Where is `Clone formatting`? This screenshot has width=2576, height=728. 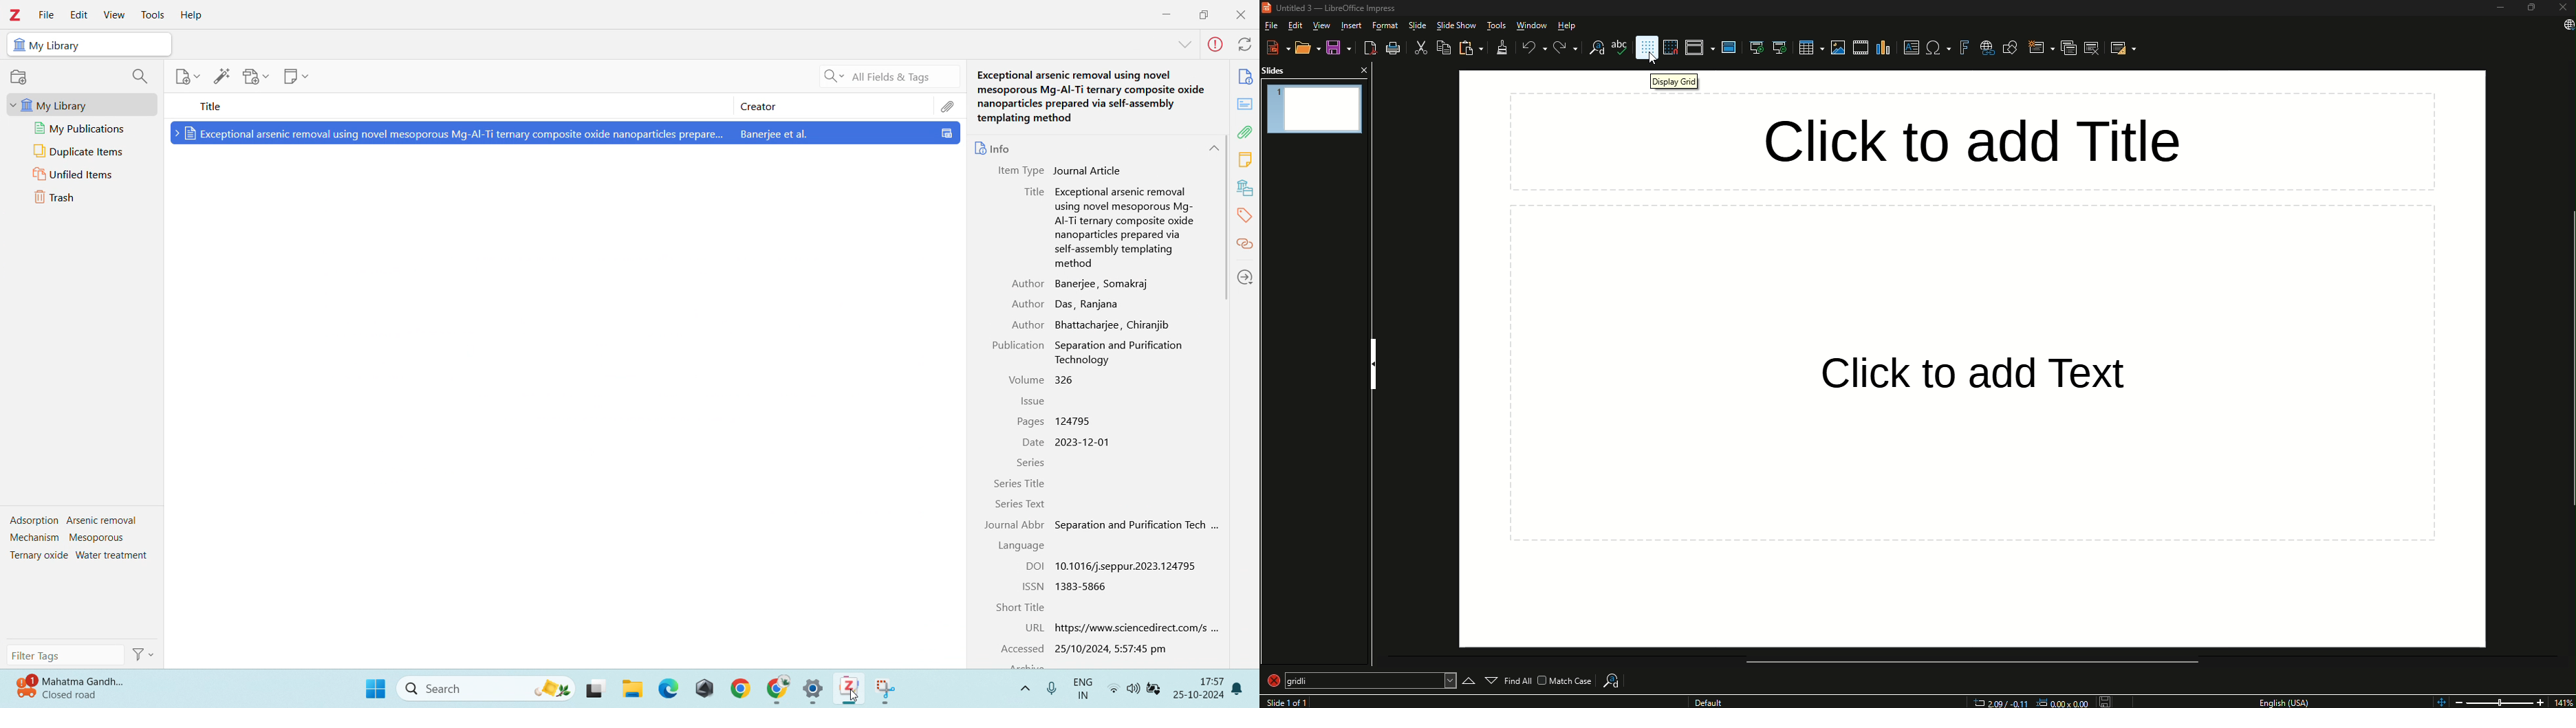 Clone formatting is located at coordinates (1503, 47).